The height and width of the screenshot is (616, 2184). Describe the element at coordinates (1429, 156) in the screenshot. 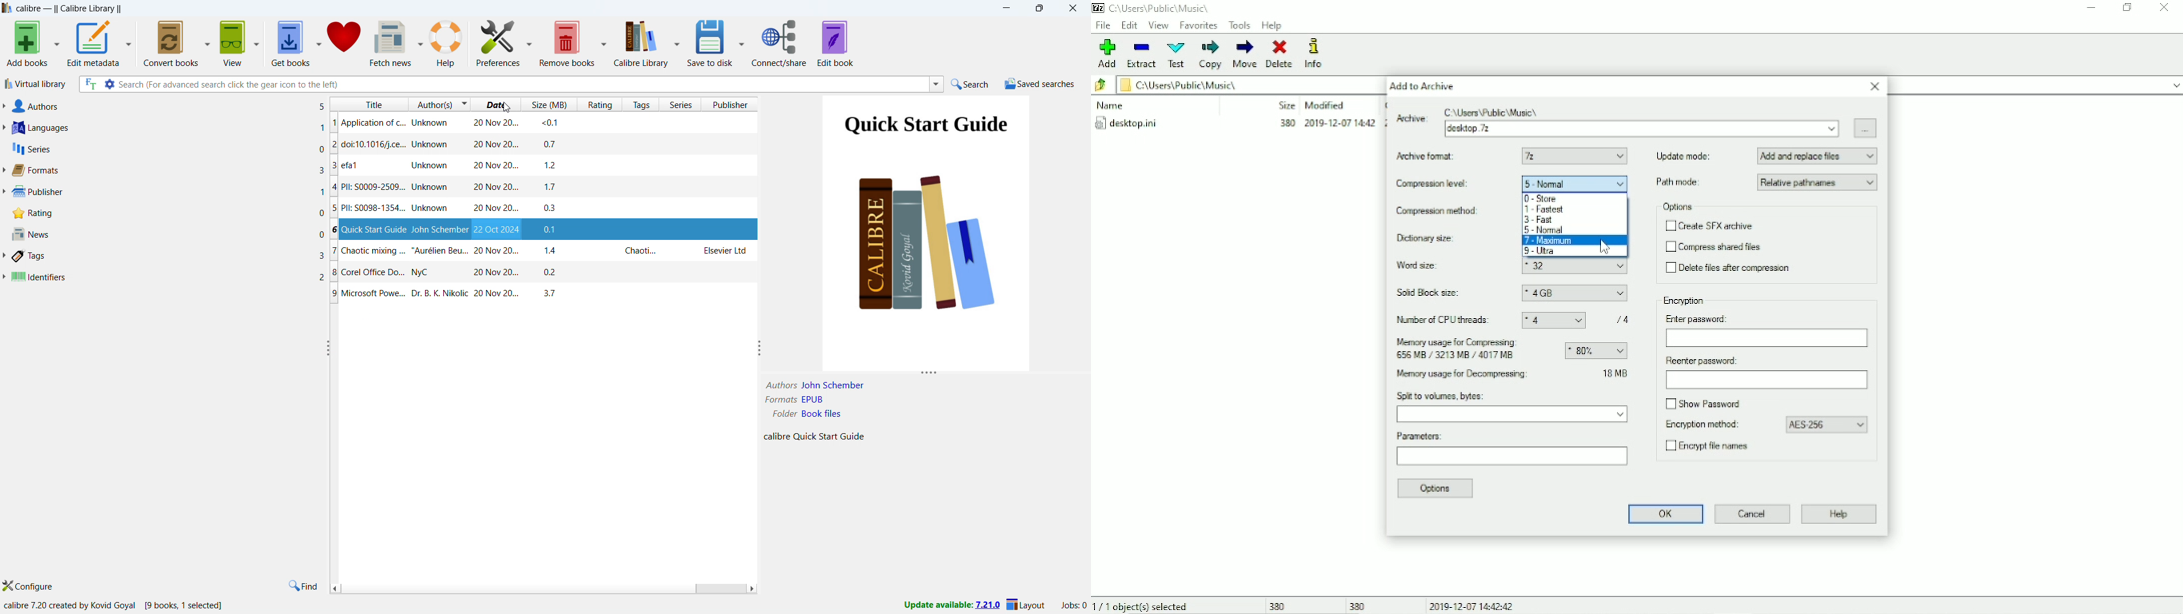

I see `Archive format` at that location.